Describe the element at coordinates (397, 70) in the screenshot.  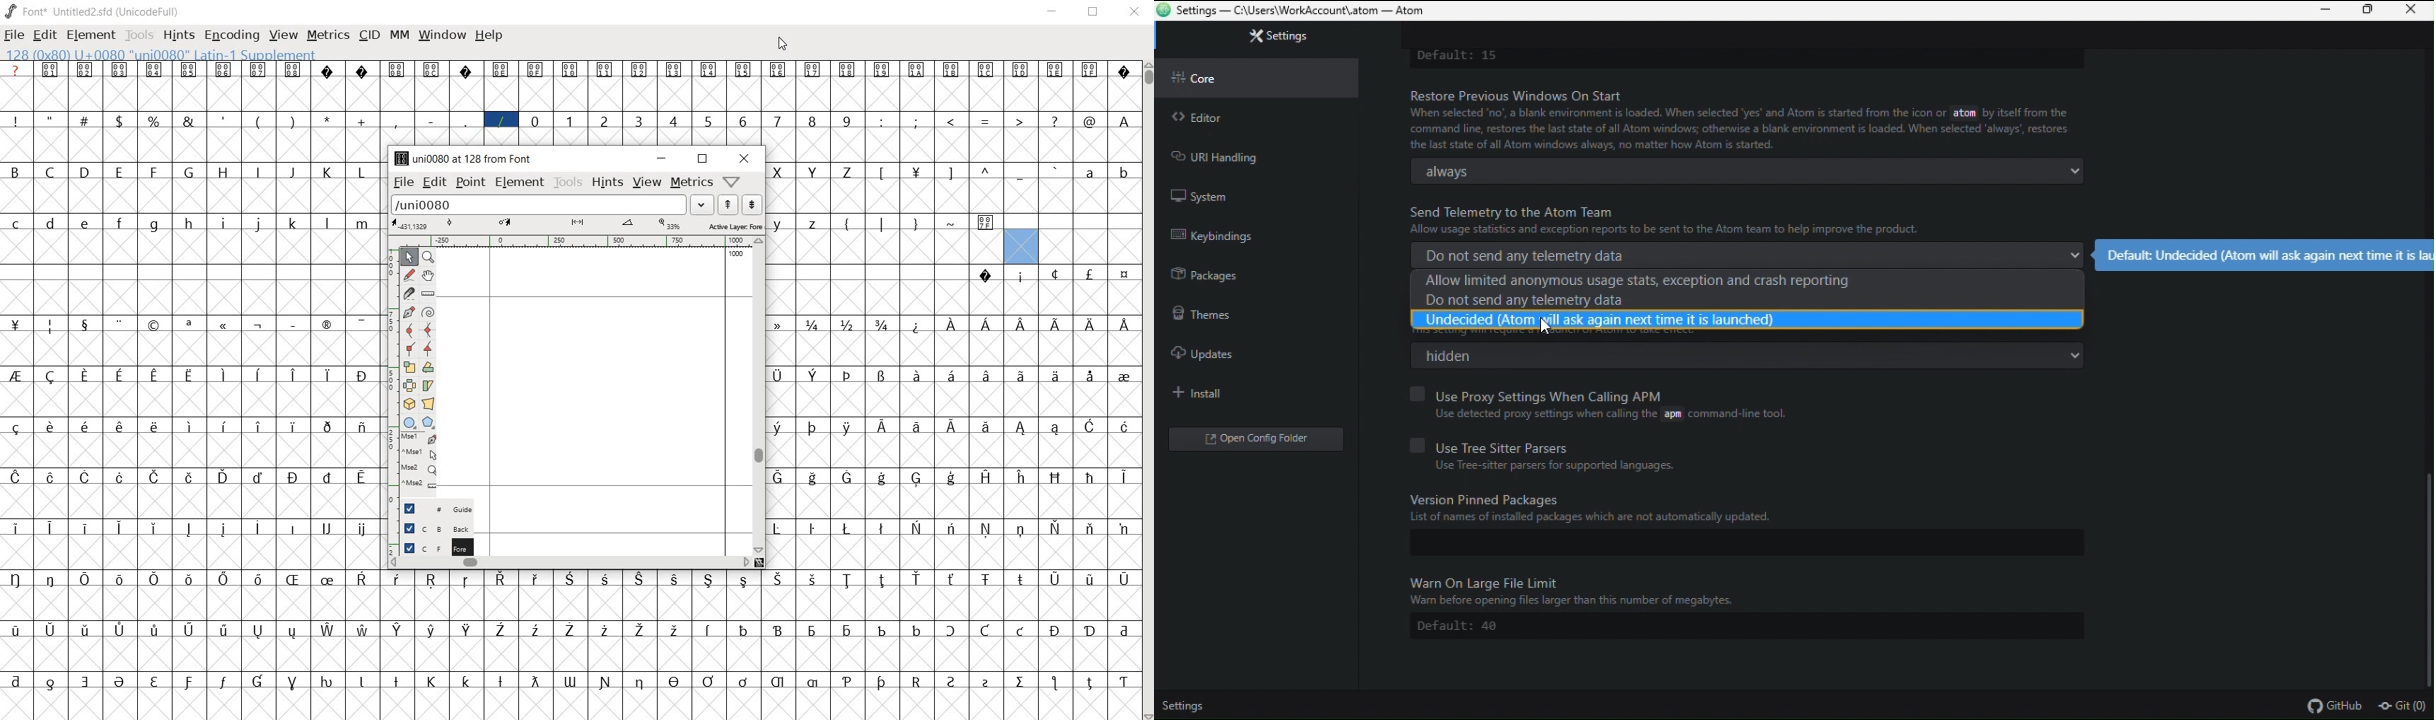
I see `glyph` at that location.